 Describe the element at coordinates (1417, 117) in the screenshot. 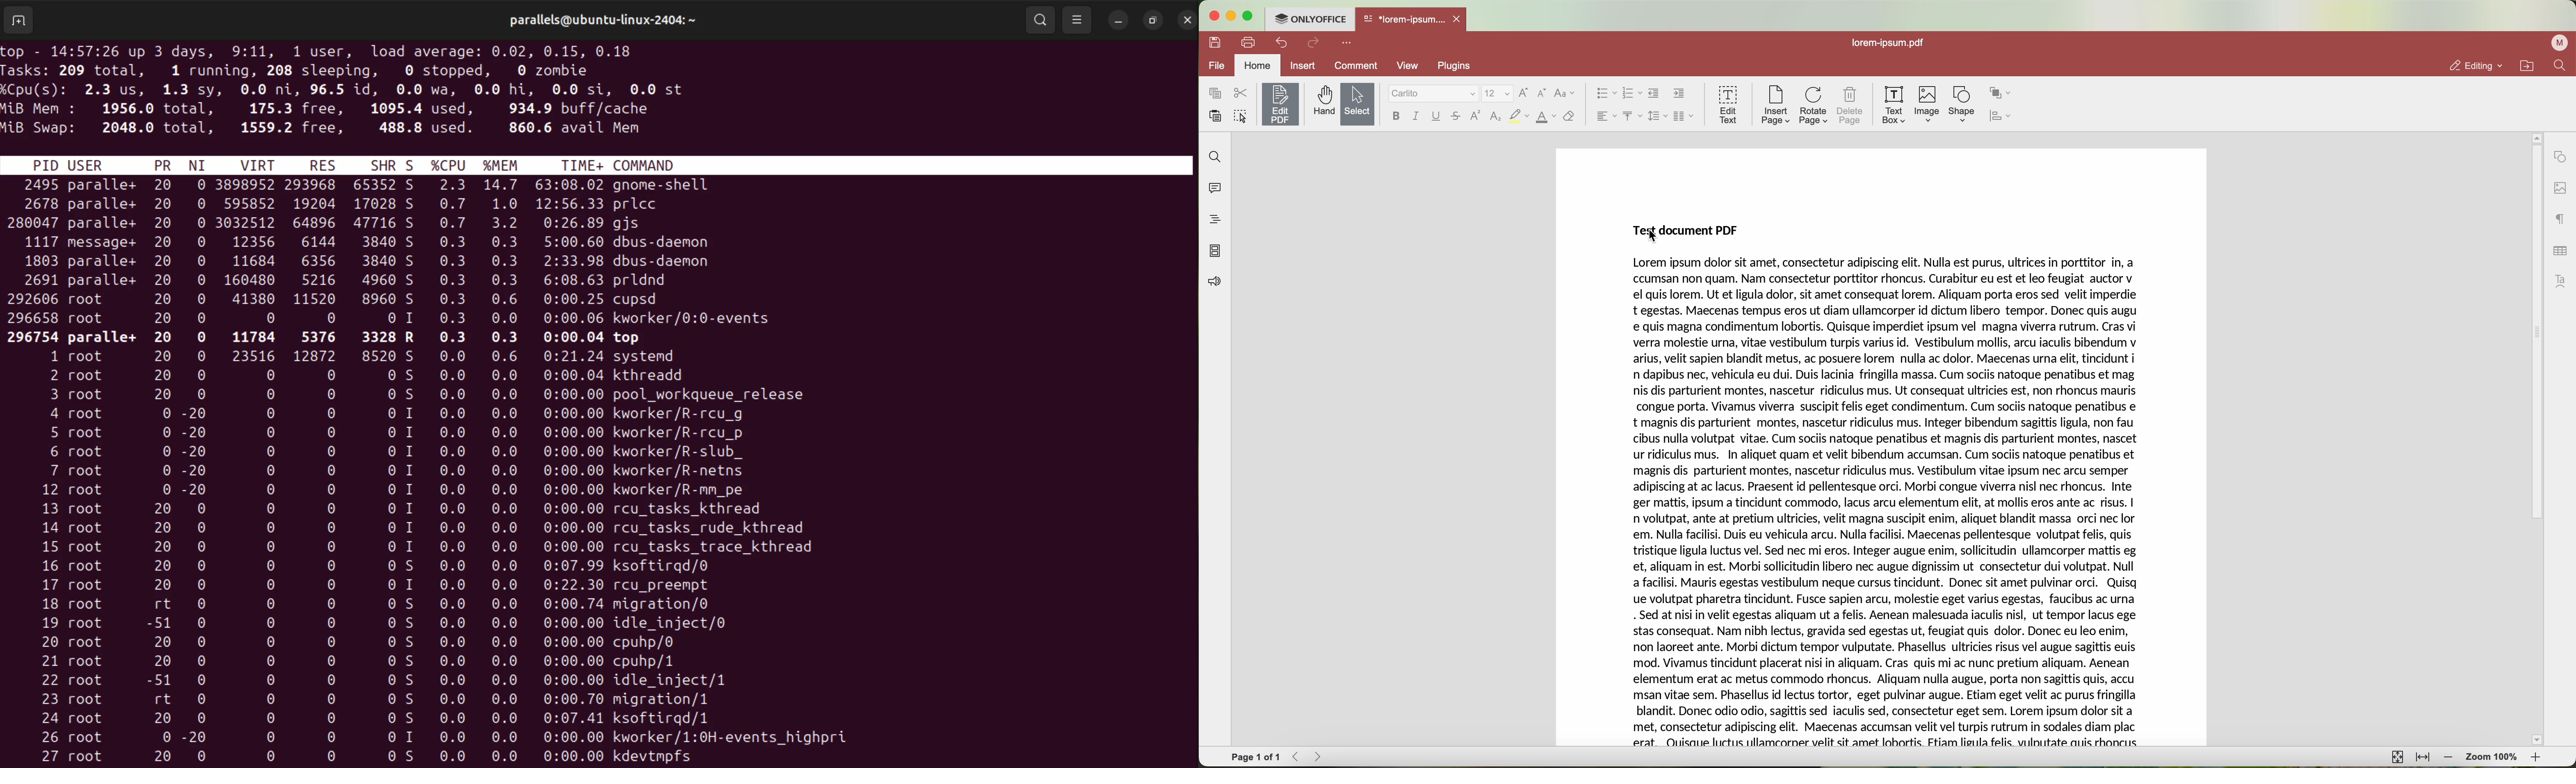

I see `italic` at that location.